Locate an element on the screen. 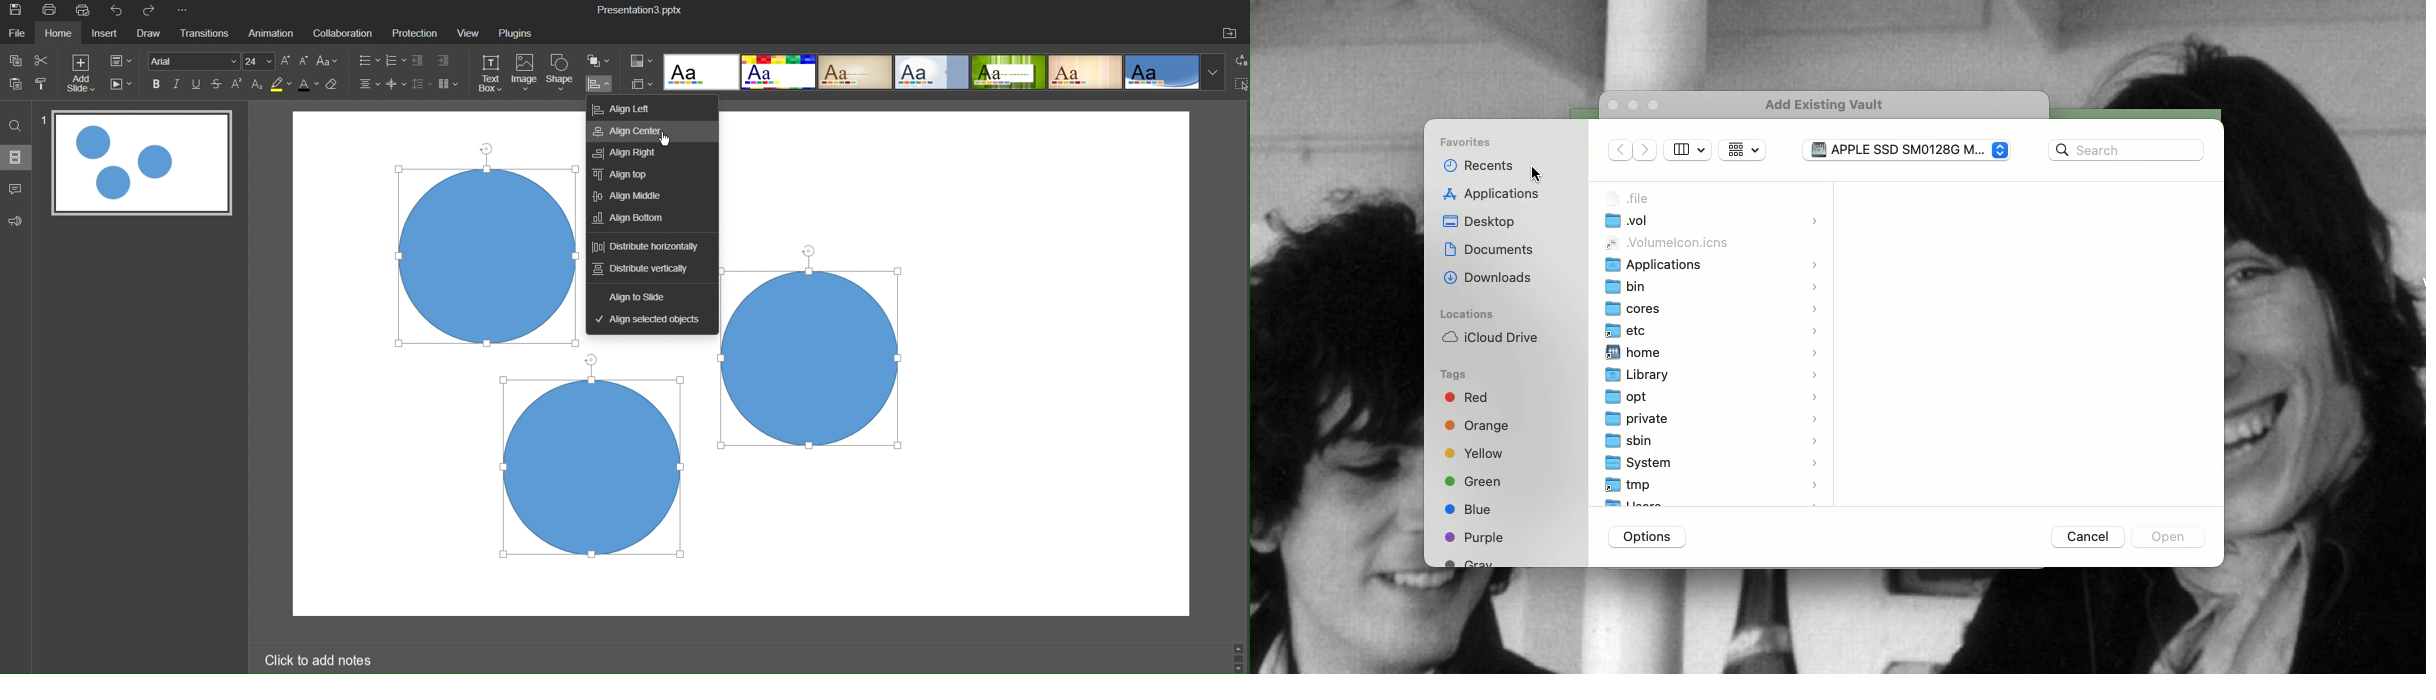 This screenshot has height=700, width=2436. Shape 1 Selected is located at coordinates (488, 256).